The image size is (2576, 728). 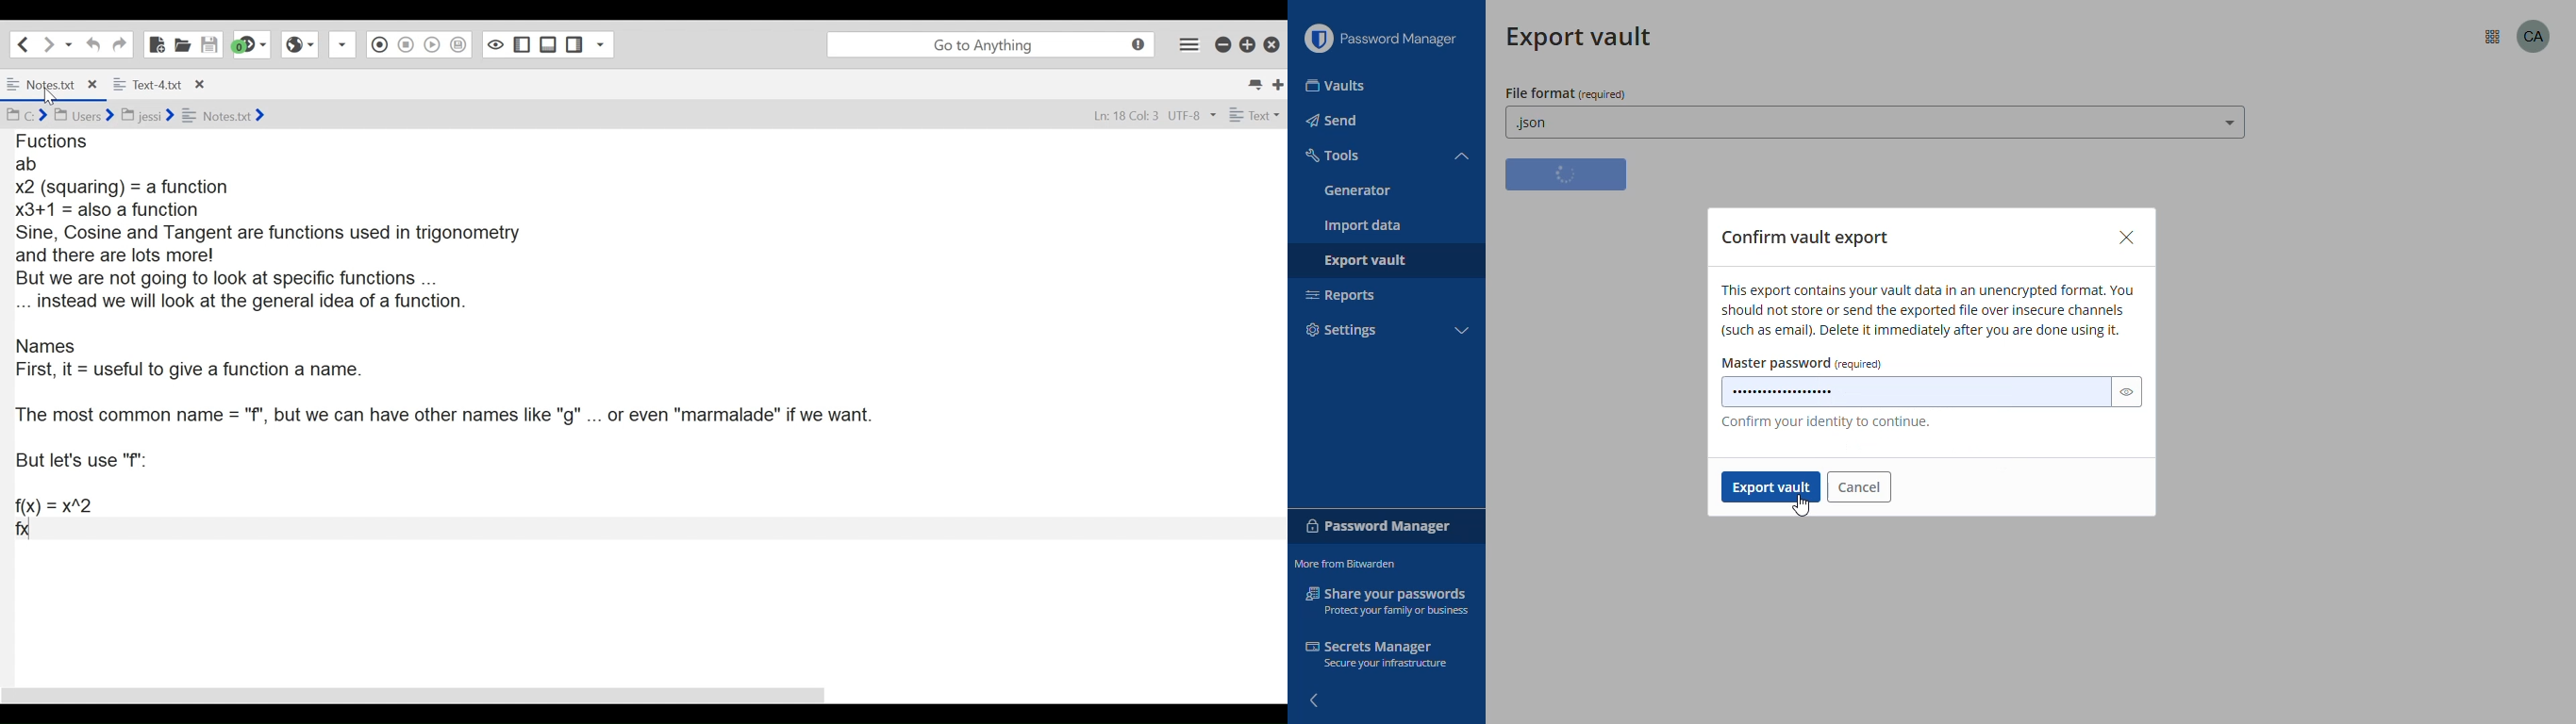 What do you see at coordinates (2128, 237) in the screenshot?
I see `close` at bounding box center [2128, 237].